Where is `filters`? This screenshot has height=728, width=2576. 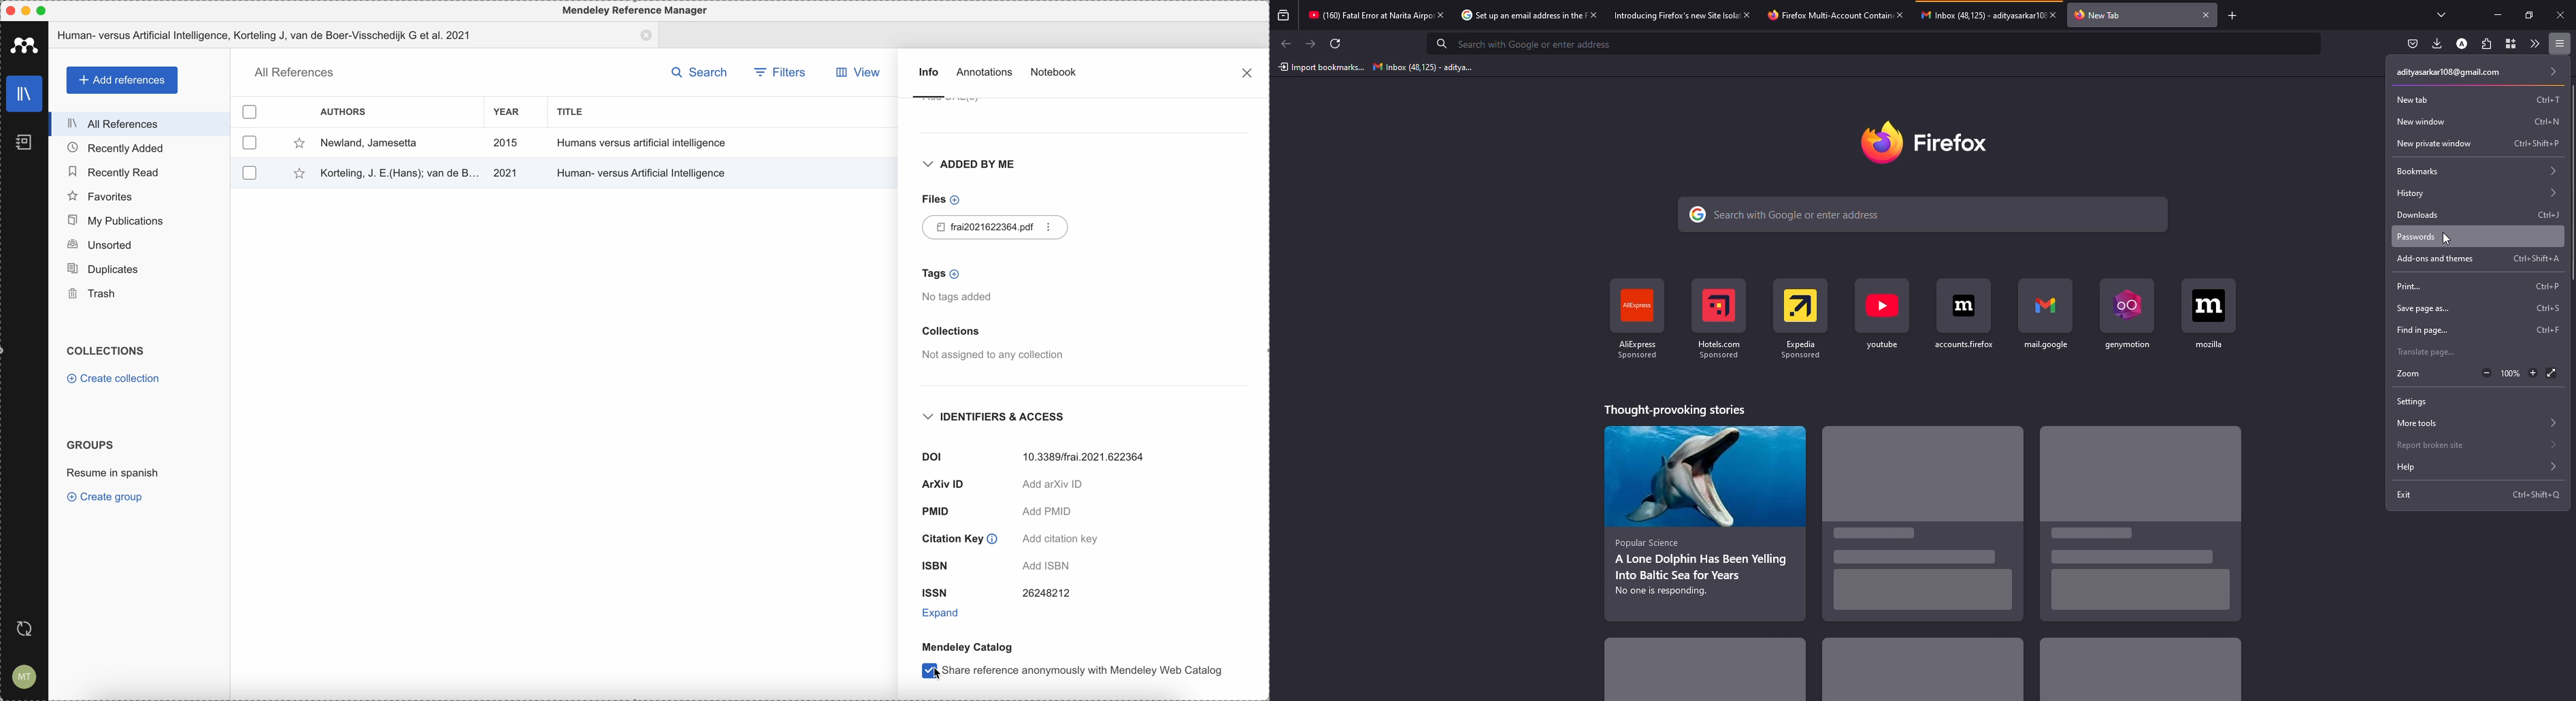
filters is located at coordinates (779, 71).